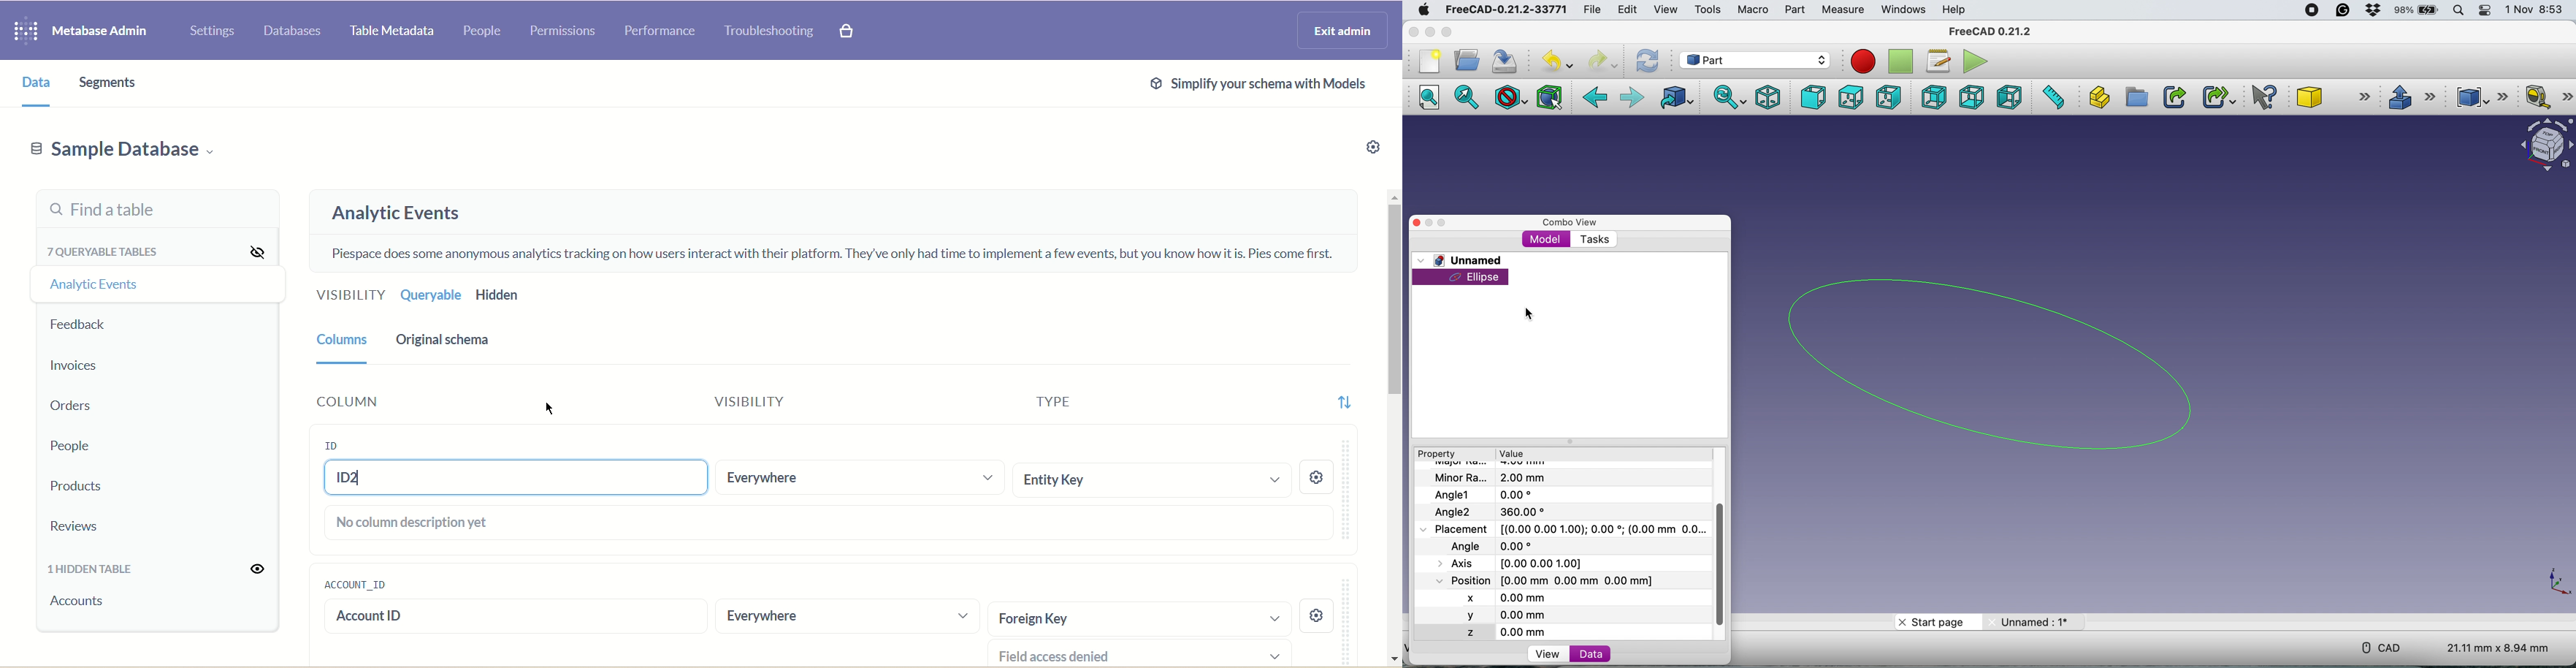  Describe the element at coordinates (1599, 99) in the screenshot. I see `backward` at that location.